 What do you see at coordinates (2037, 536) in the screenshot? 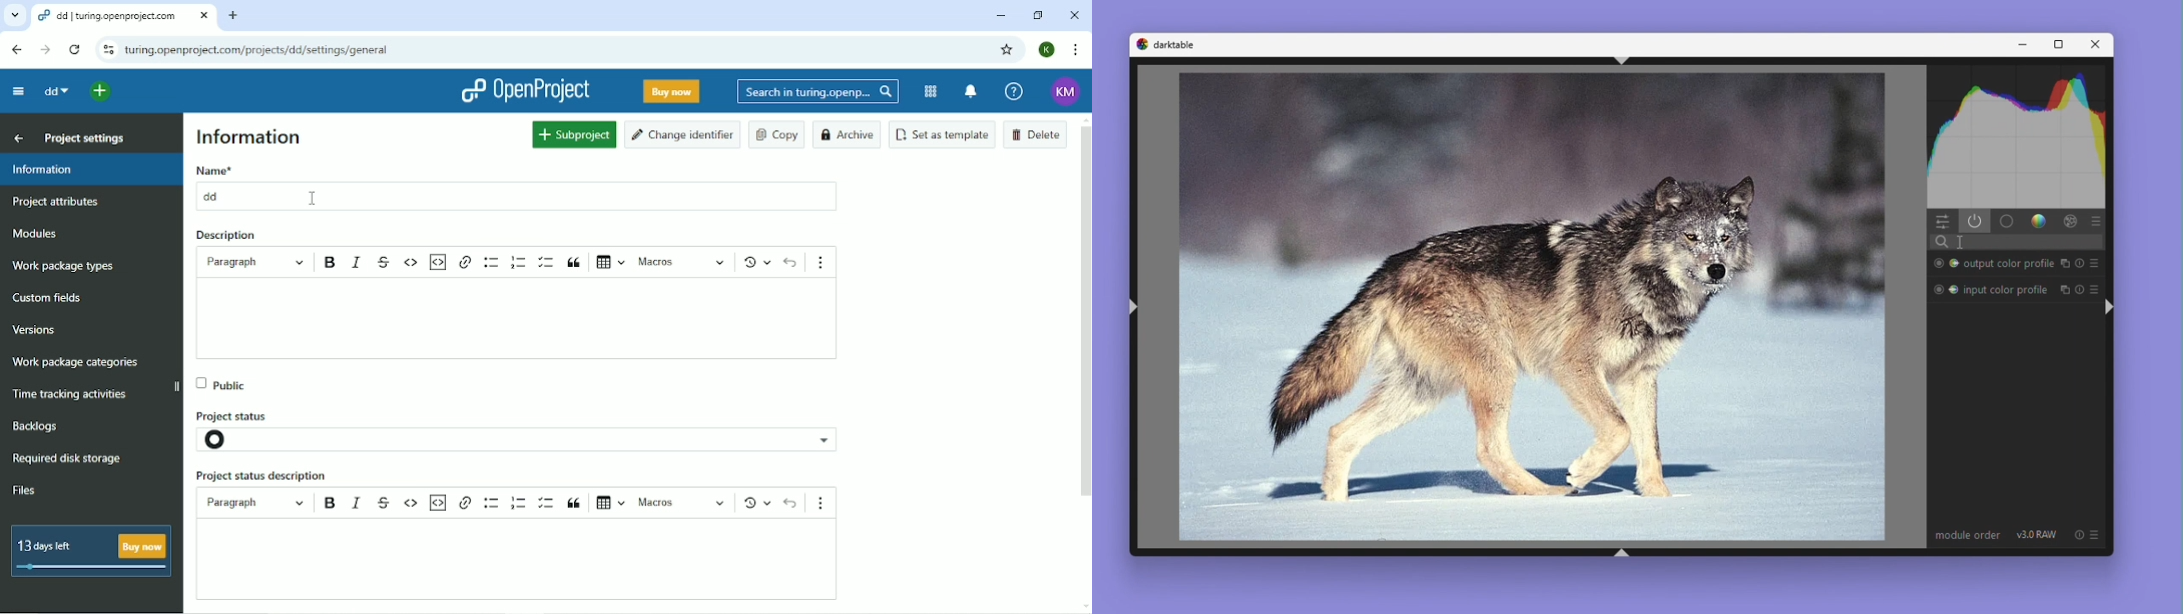
I see `V3.0 RAW` at bounding box center [2037, 536].